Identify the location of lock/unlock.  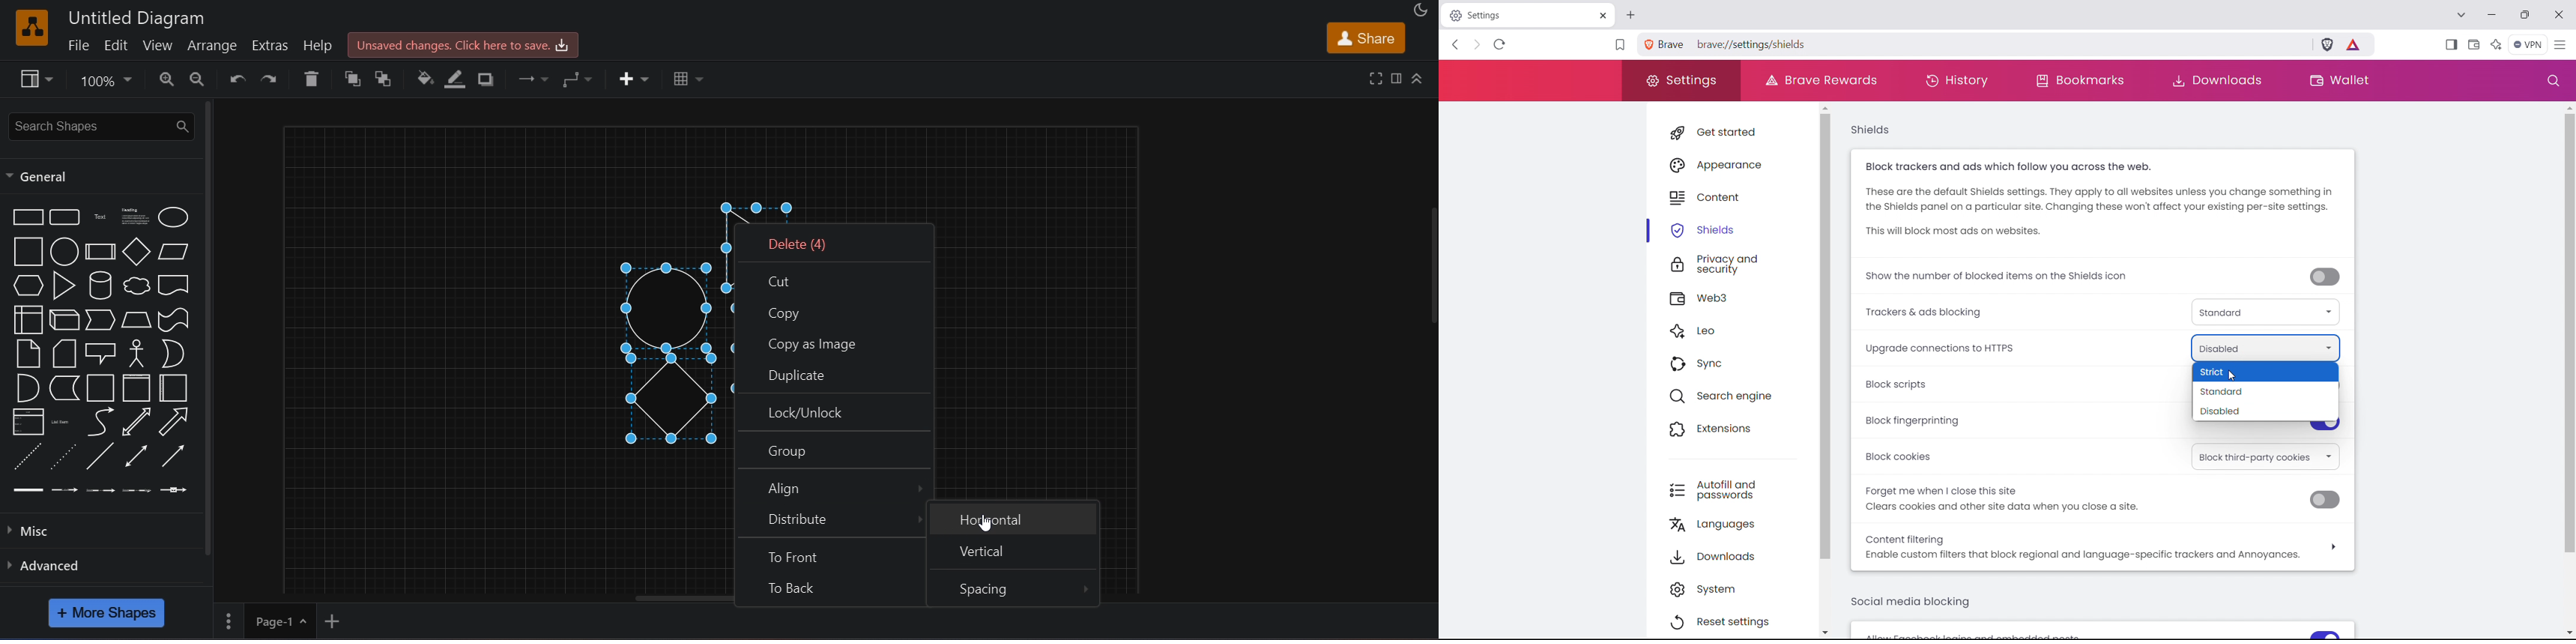
(834, 413).